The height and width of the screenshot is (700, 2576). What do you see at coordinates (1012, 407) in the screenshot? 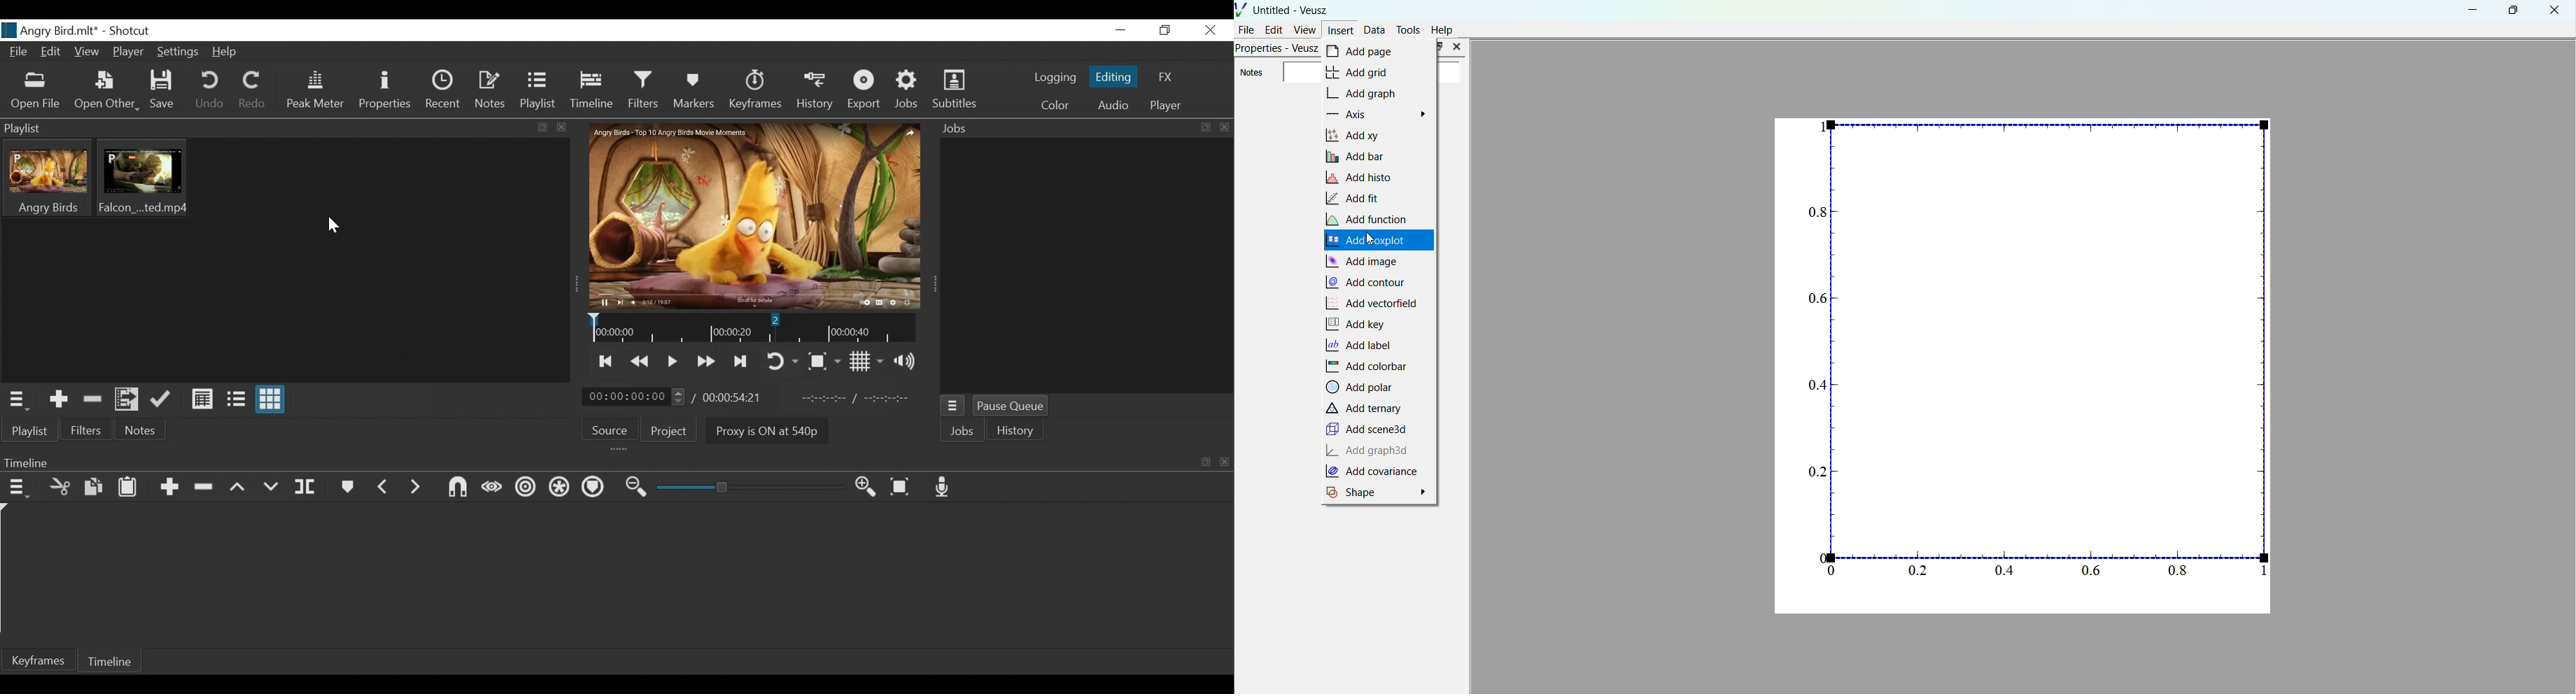
I see `Pause Queue` at bounding box center [1012, 407].